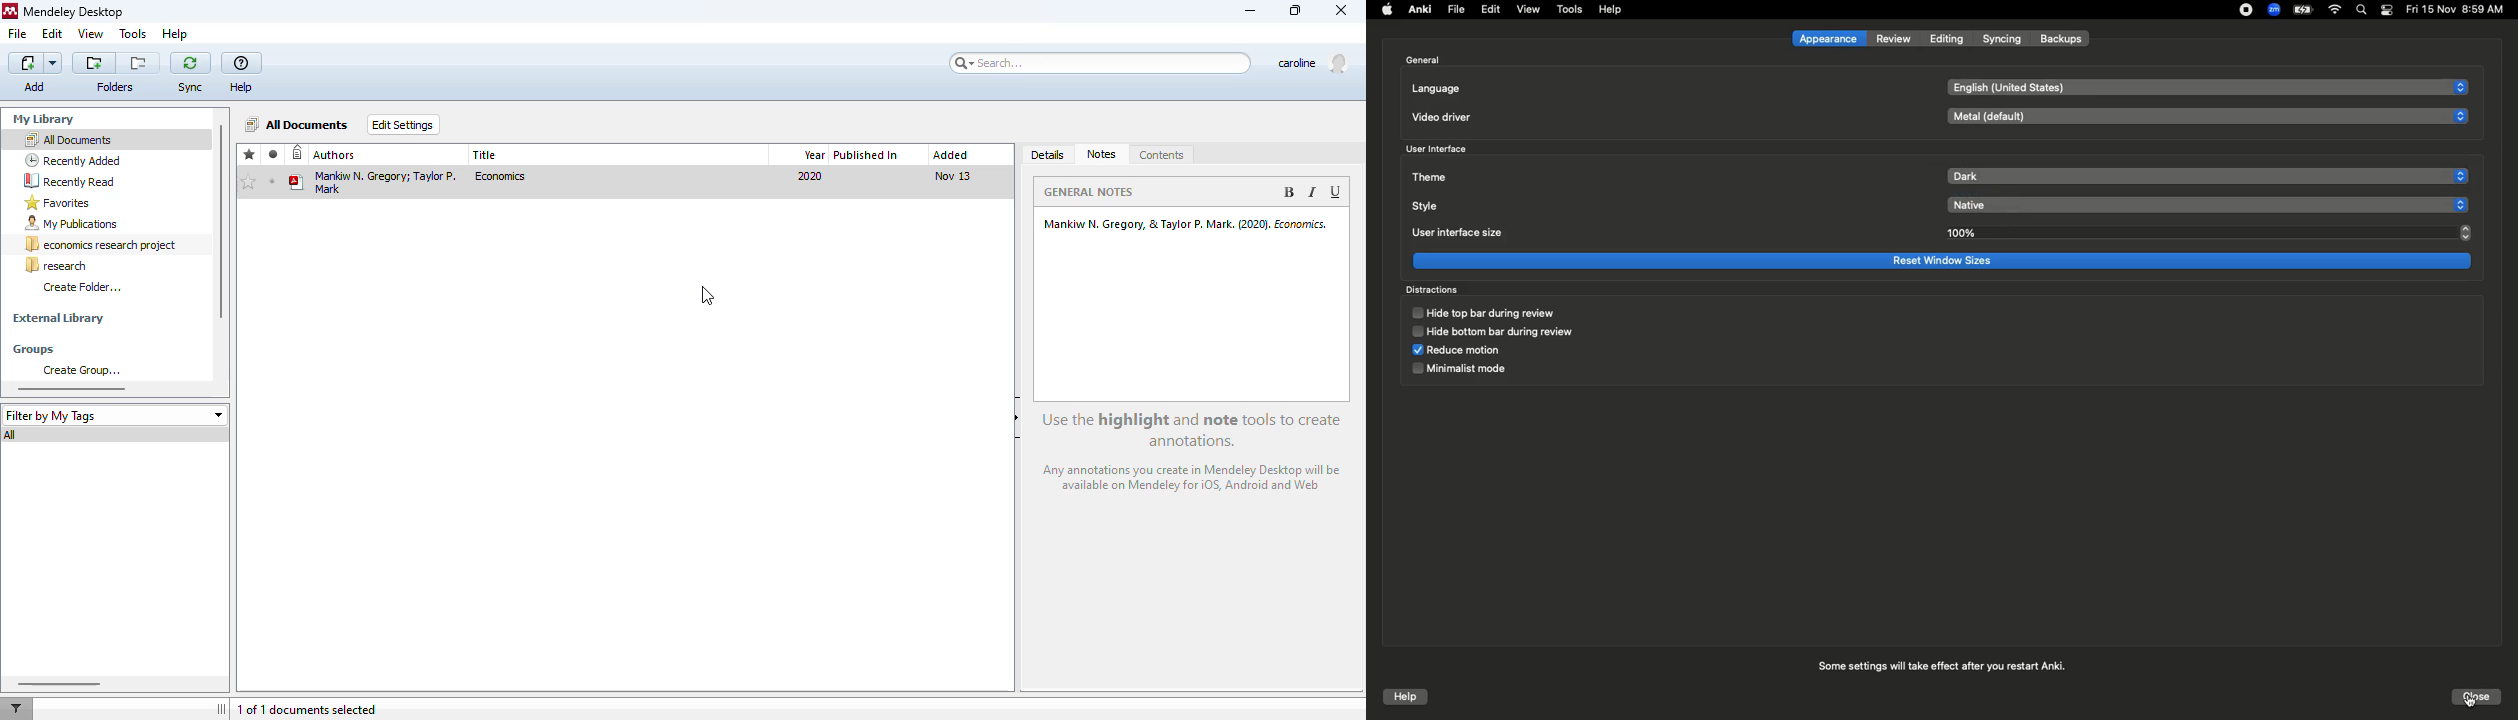 This screenshot has height=728, width=2520. I want to click on add, so click(36, 63).